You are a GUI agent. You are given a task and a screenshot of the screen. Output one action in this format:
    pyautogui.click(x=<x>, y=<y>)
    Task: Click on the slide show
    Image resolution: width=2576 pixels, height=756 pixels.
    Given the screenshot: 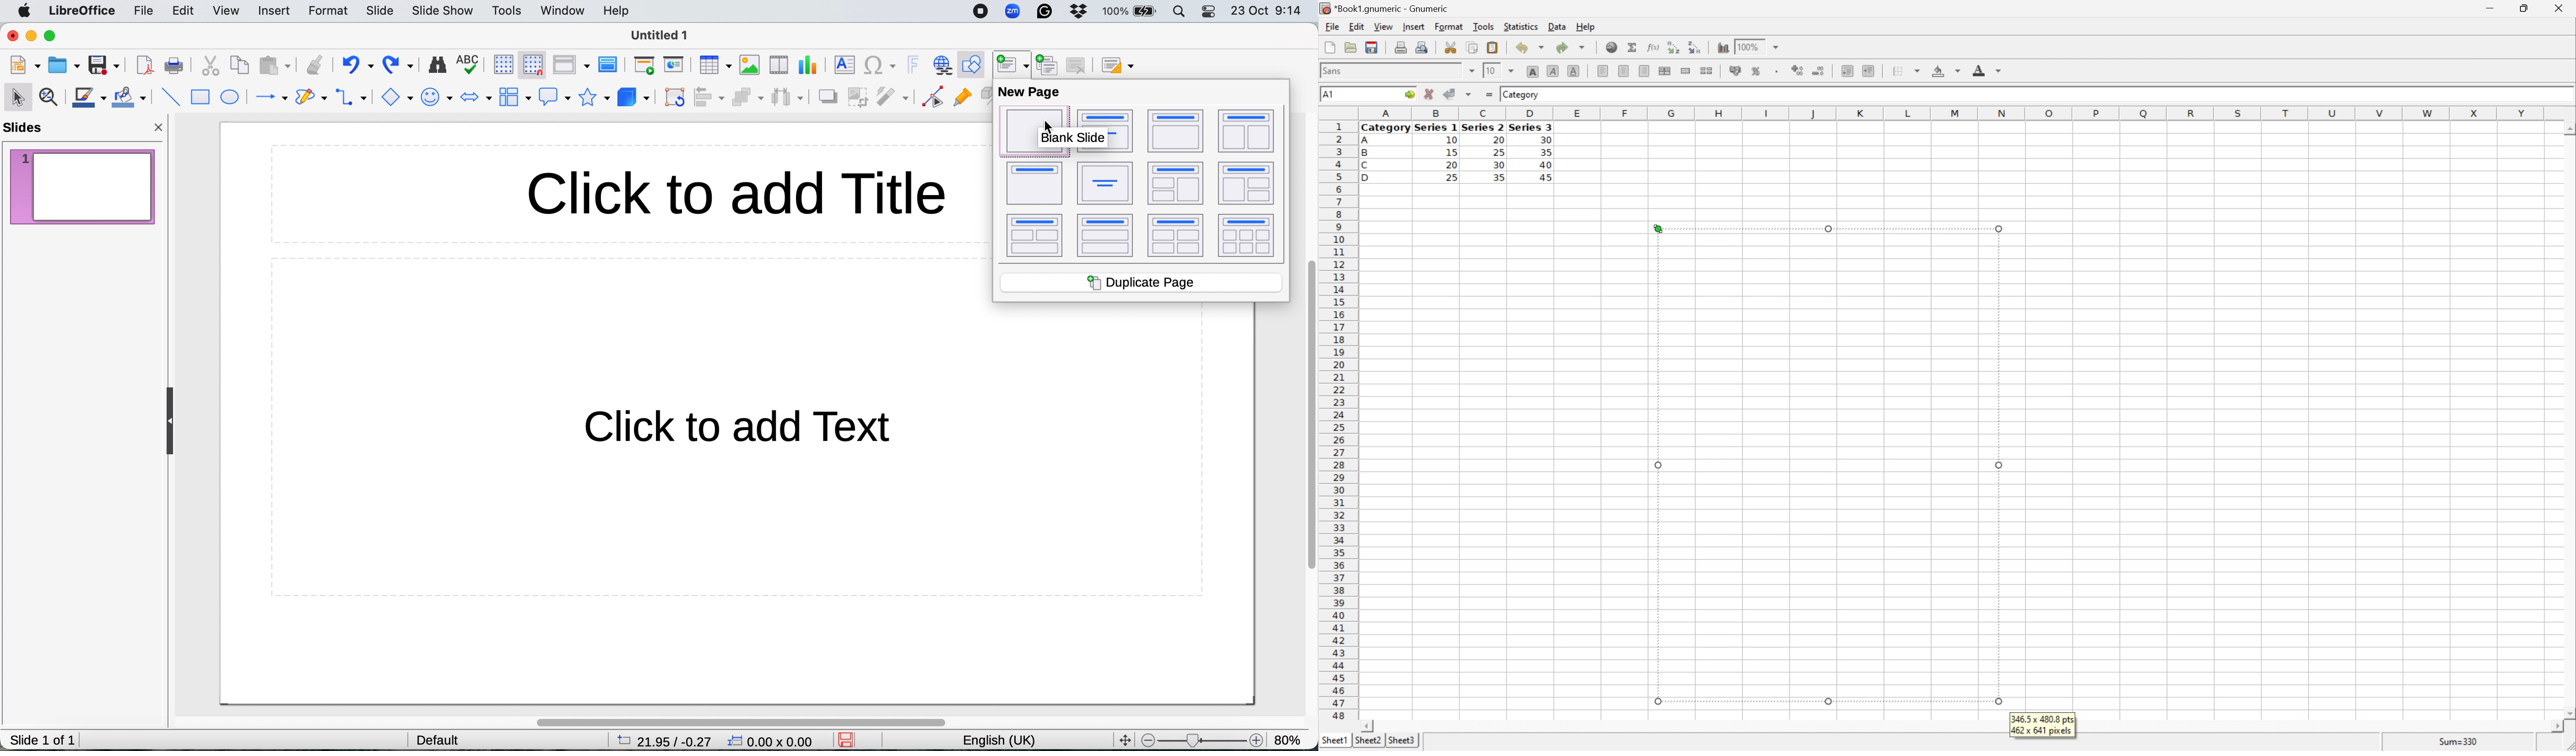 What is the action you would take?
    pyautogui.click(x=444, y=11)
    